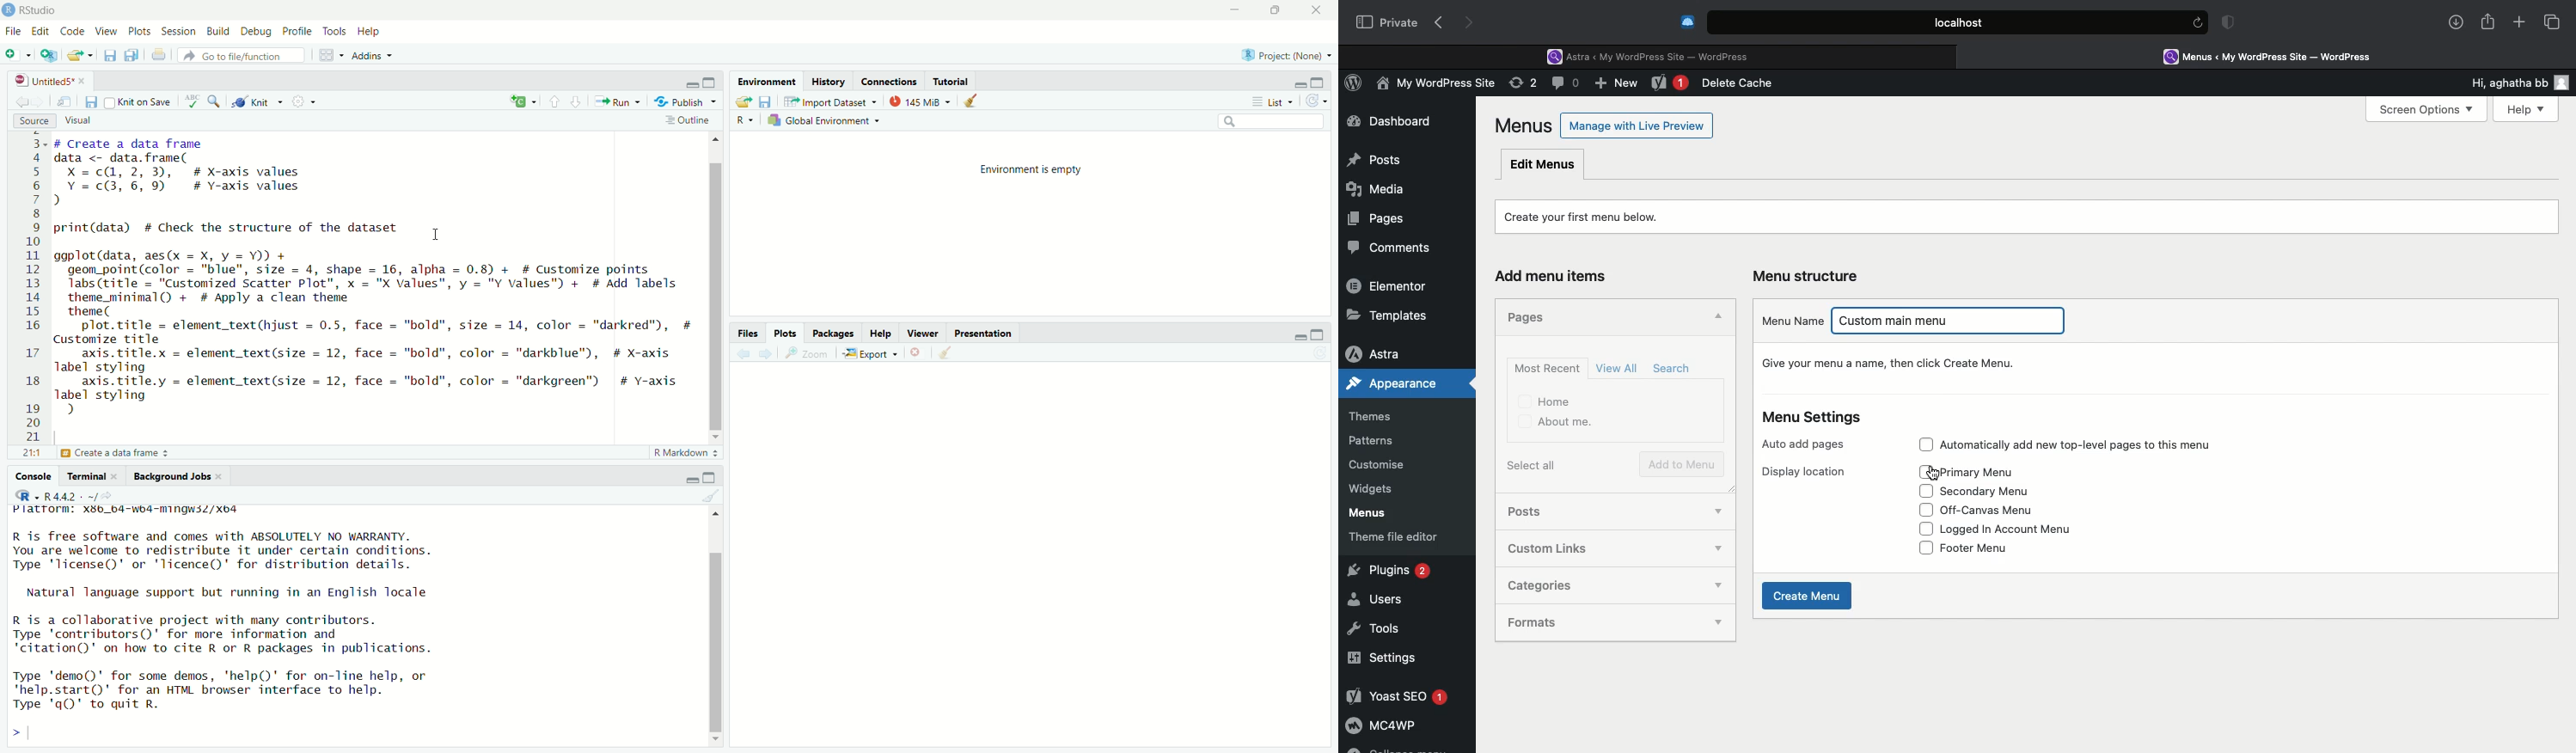 This screenshot has height=756, width=2576. Describe the element at coordinates (298, 32) in the screenshot. I see `Profile` at that location.